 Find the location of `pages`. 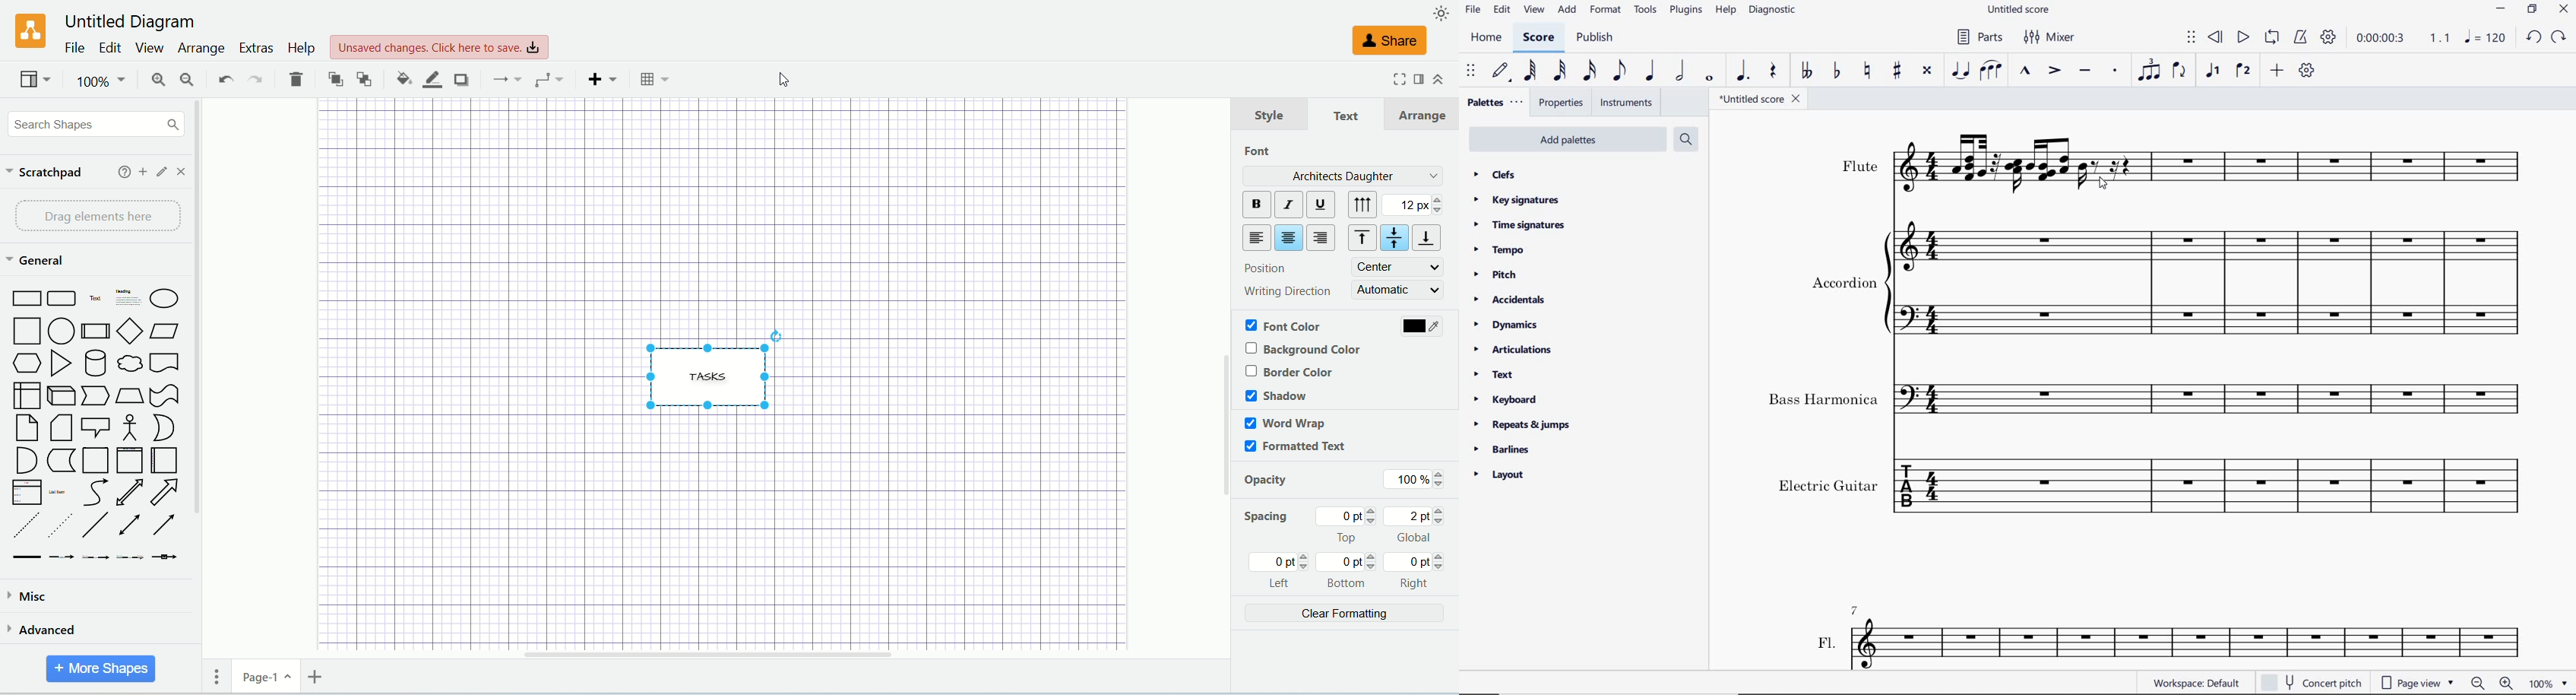

pages is located at coordinates (211, 676).